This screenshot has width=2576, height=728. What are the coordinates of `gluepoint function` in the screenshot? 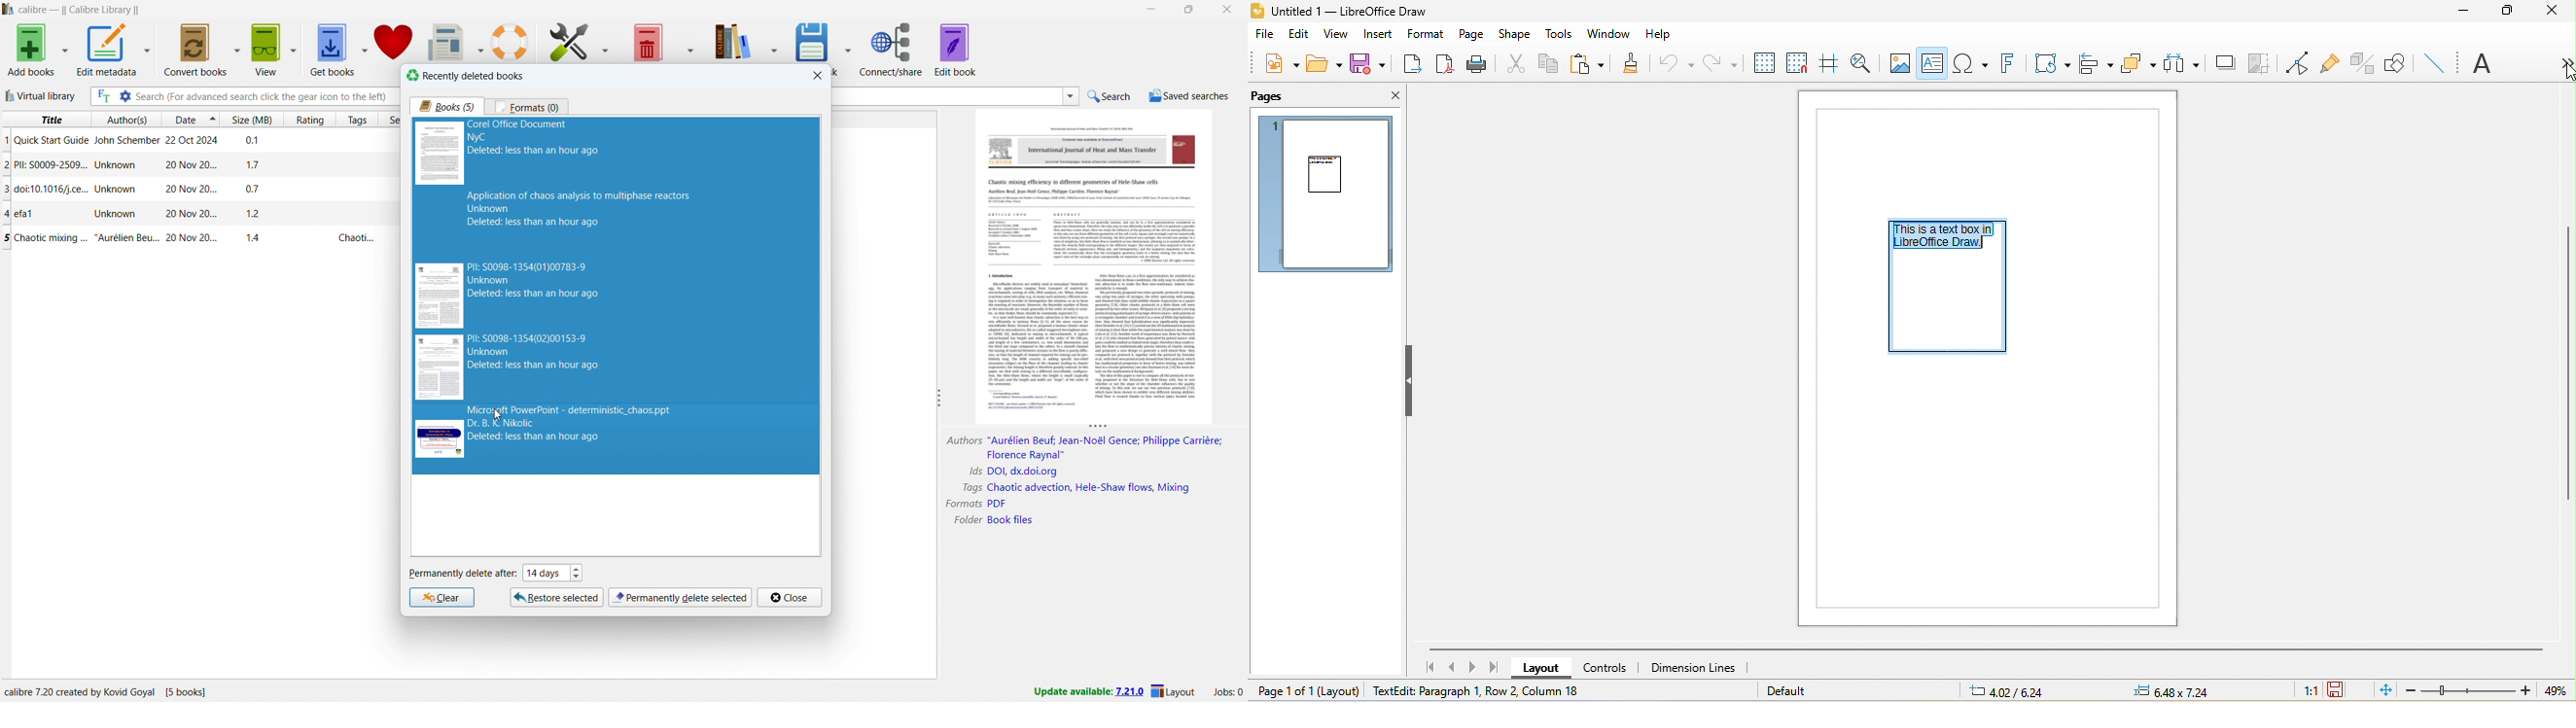 It's located at (2332, 61).